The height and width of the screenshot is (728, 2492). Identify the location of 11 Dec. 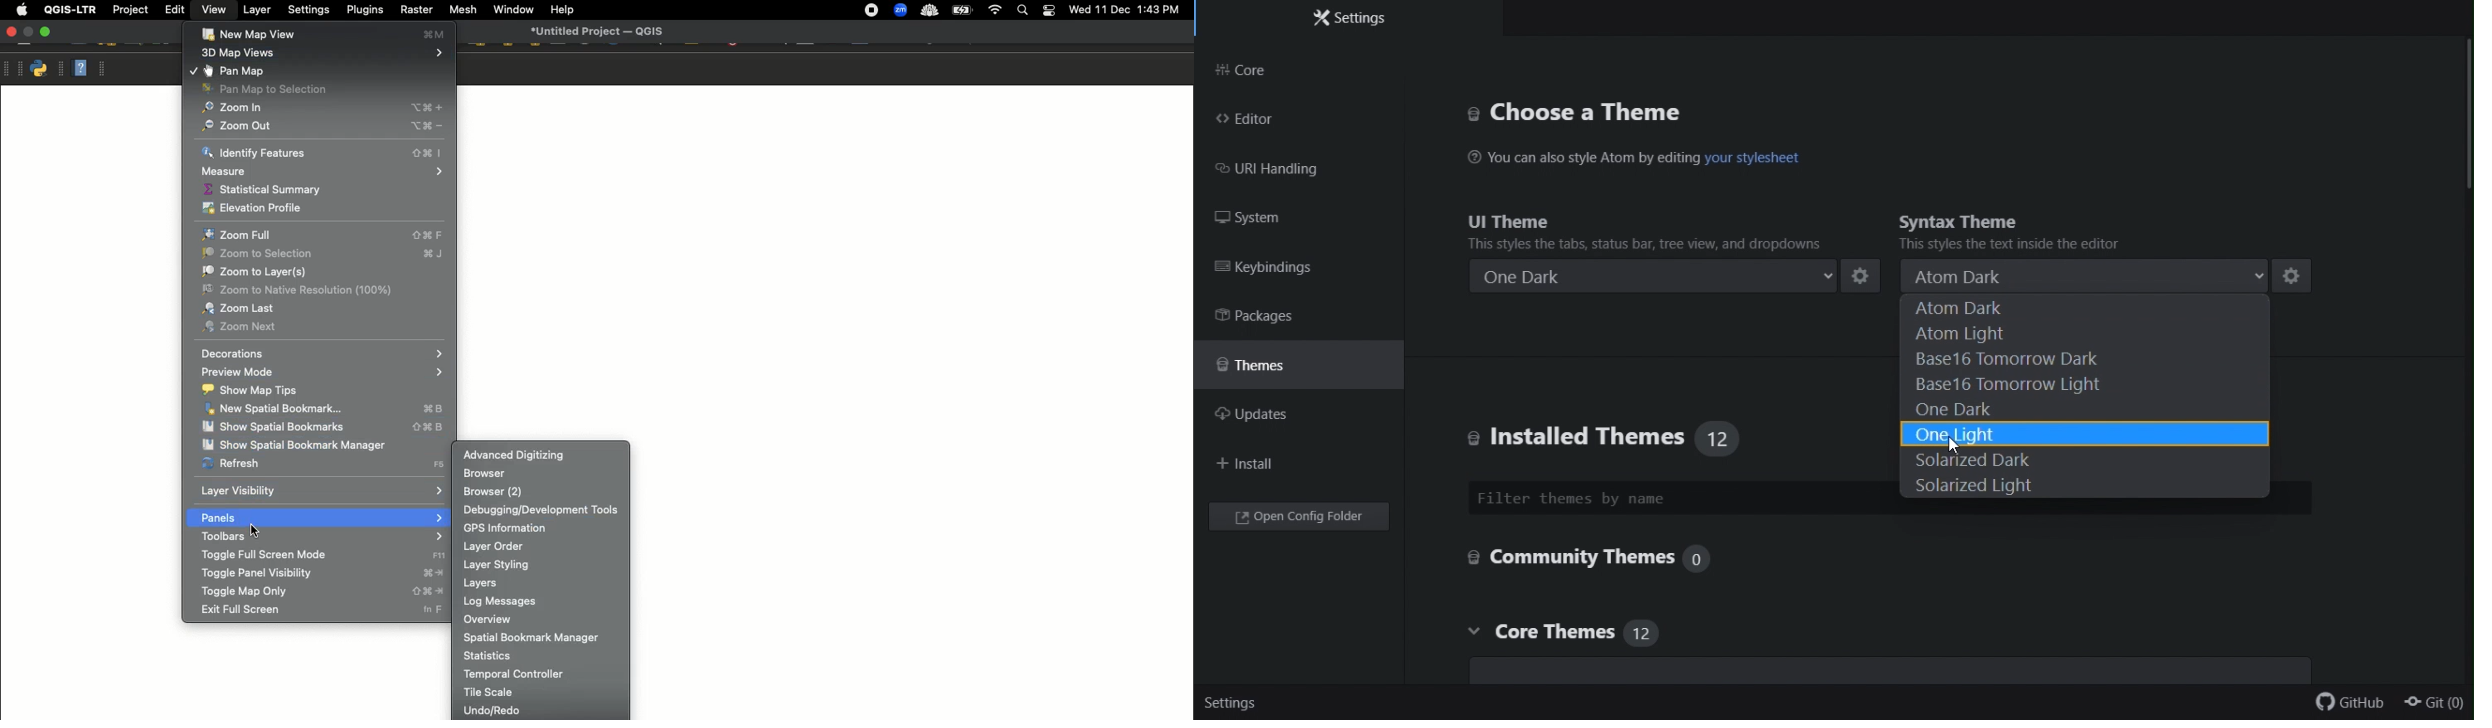
(1114, 12).